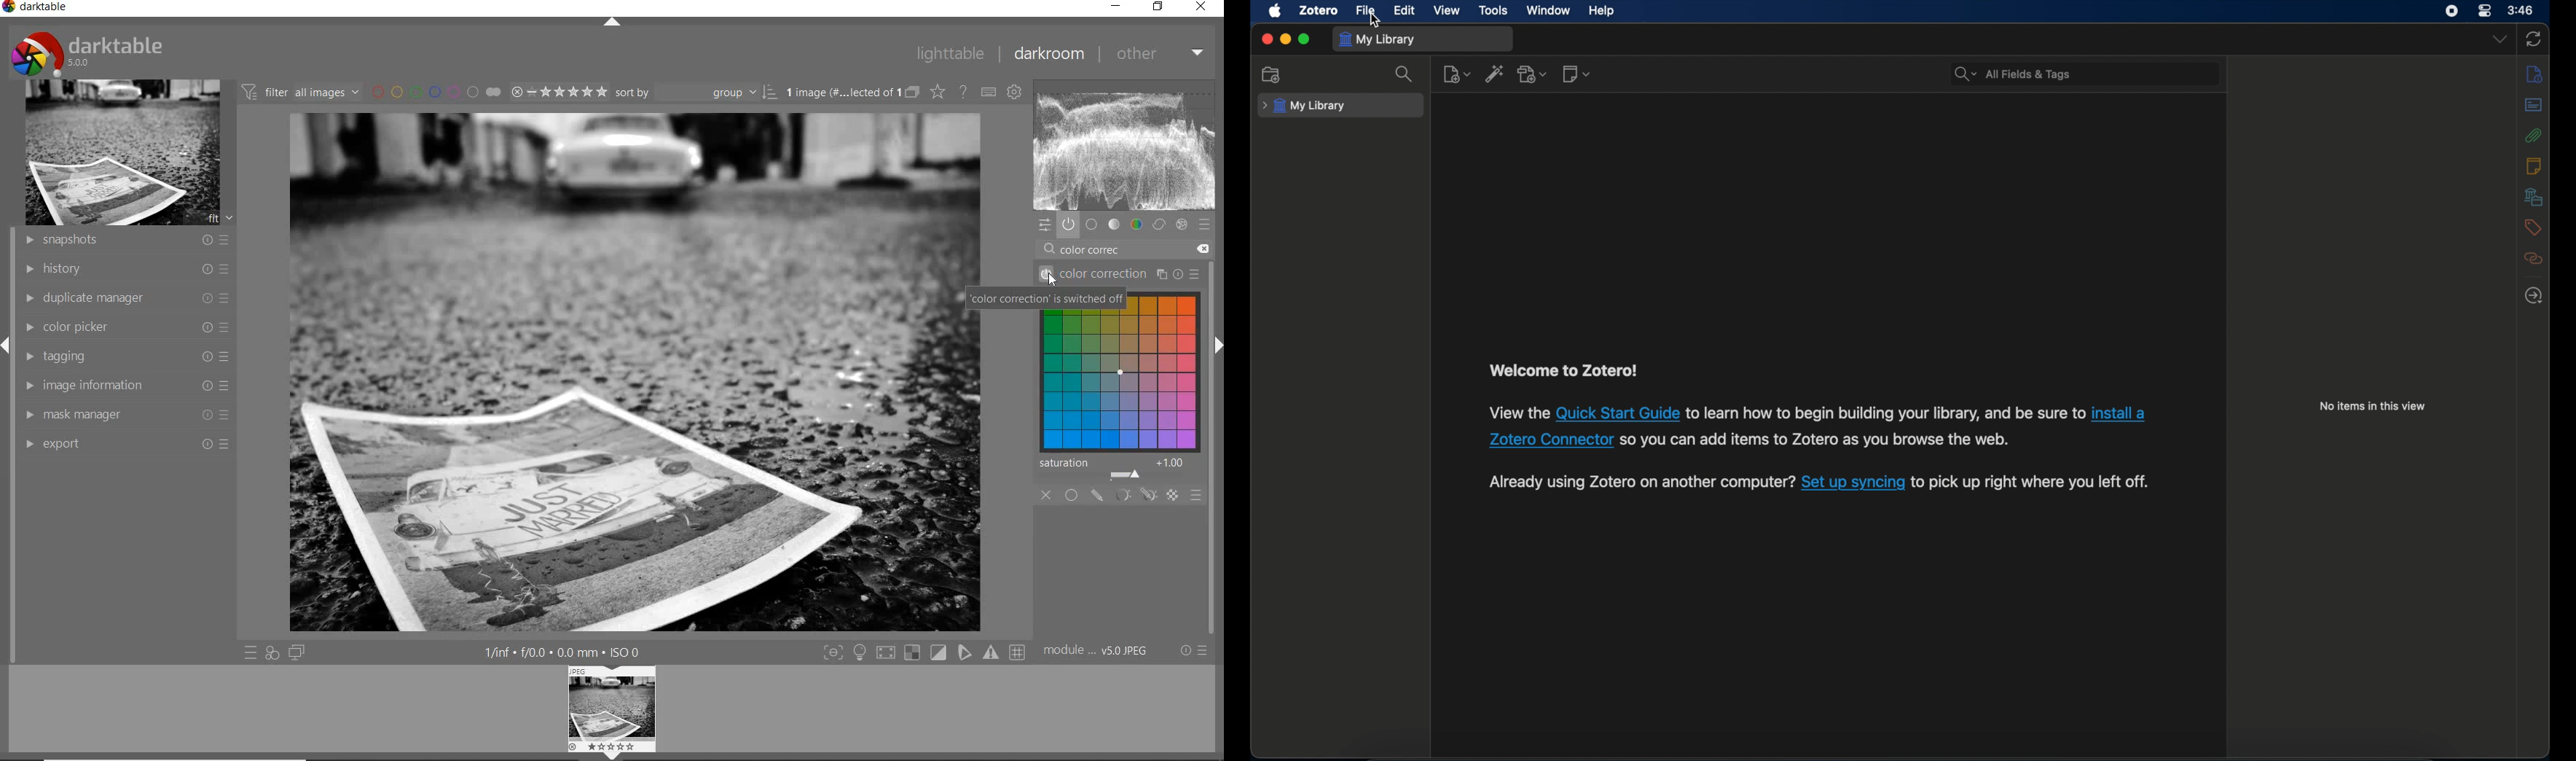 This screenshot has width=2576, height=784. I want to click on libraries, so click(2534, 197).